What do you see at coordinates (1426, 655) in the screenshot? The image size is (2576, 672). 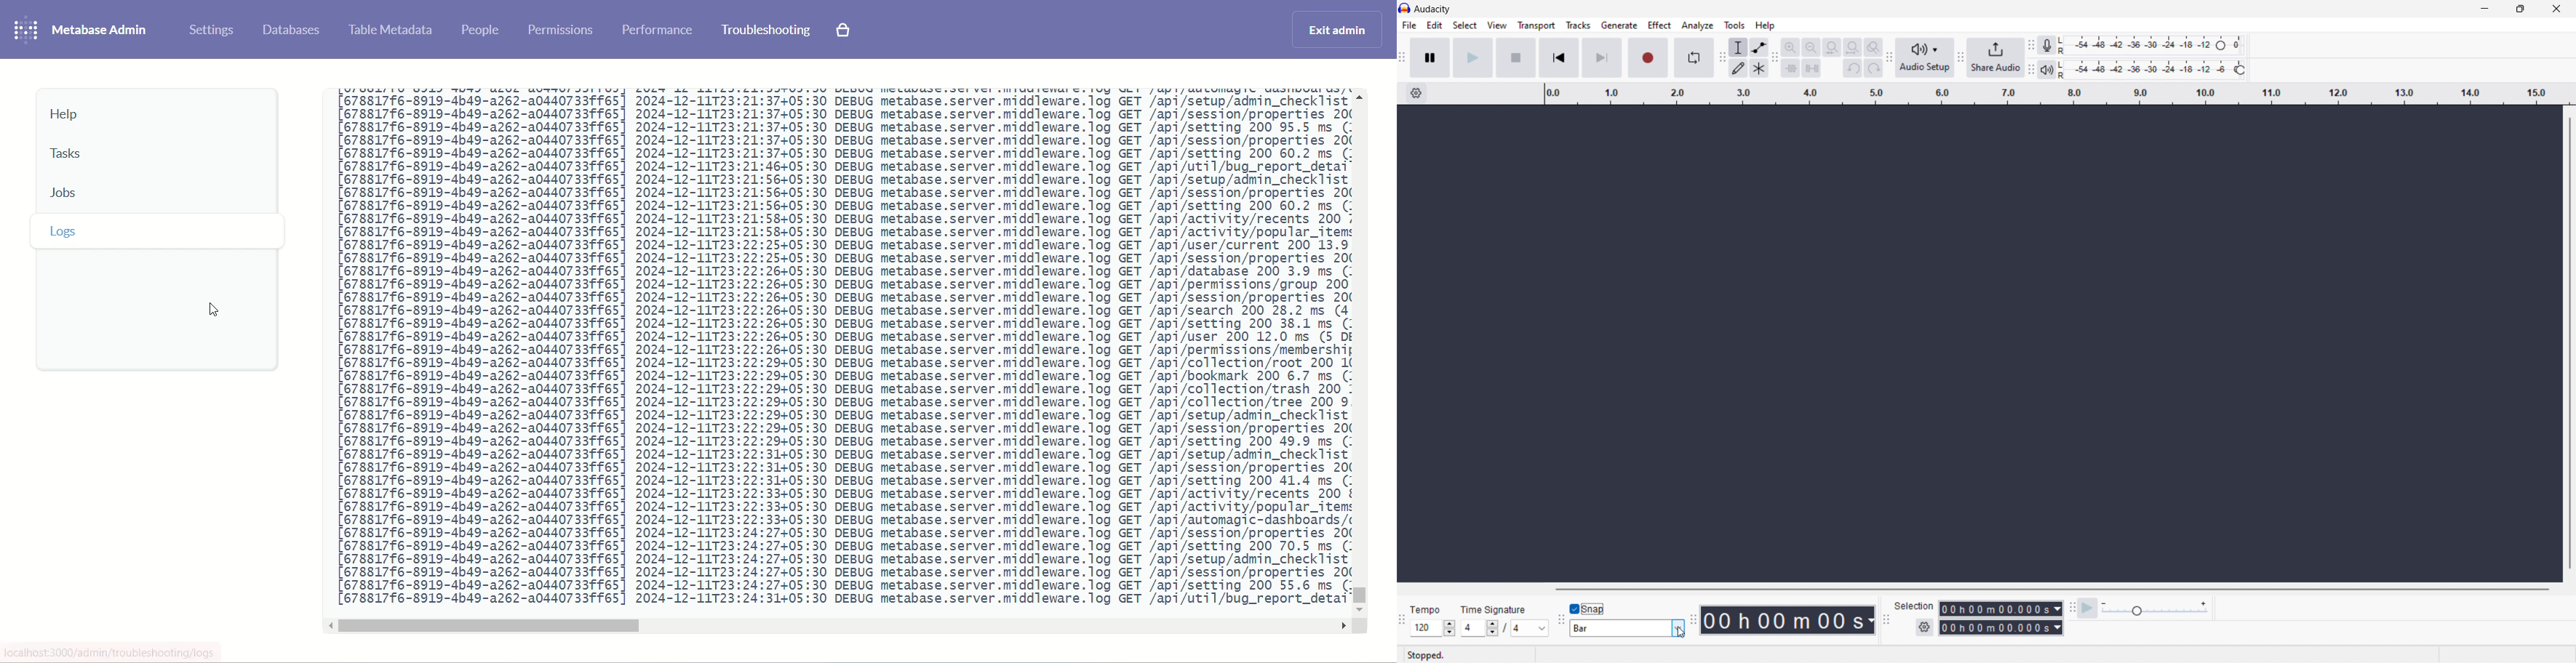 I see `Stopped` at bounding box center [1426, 655].